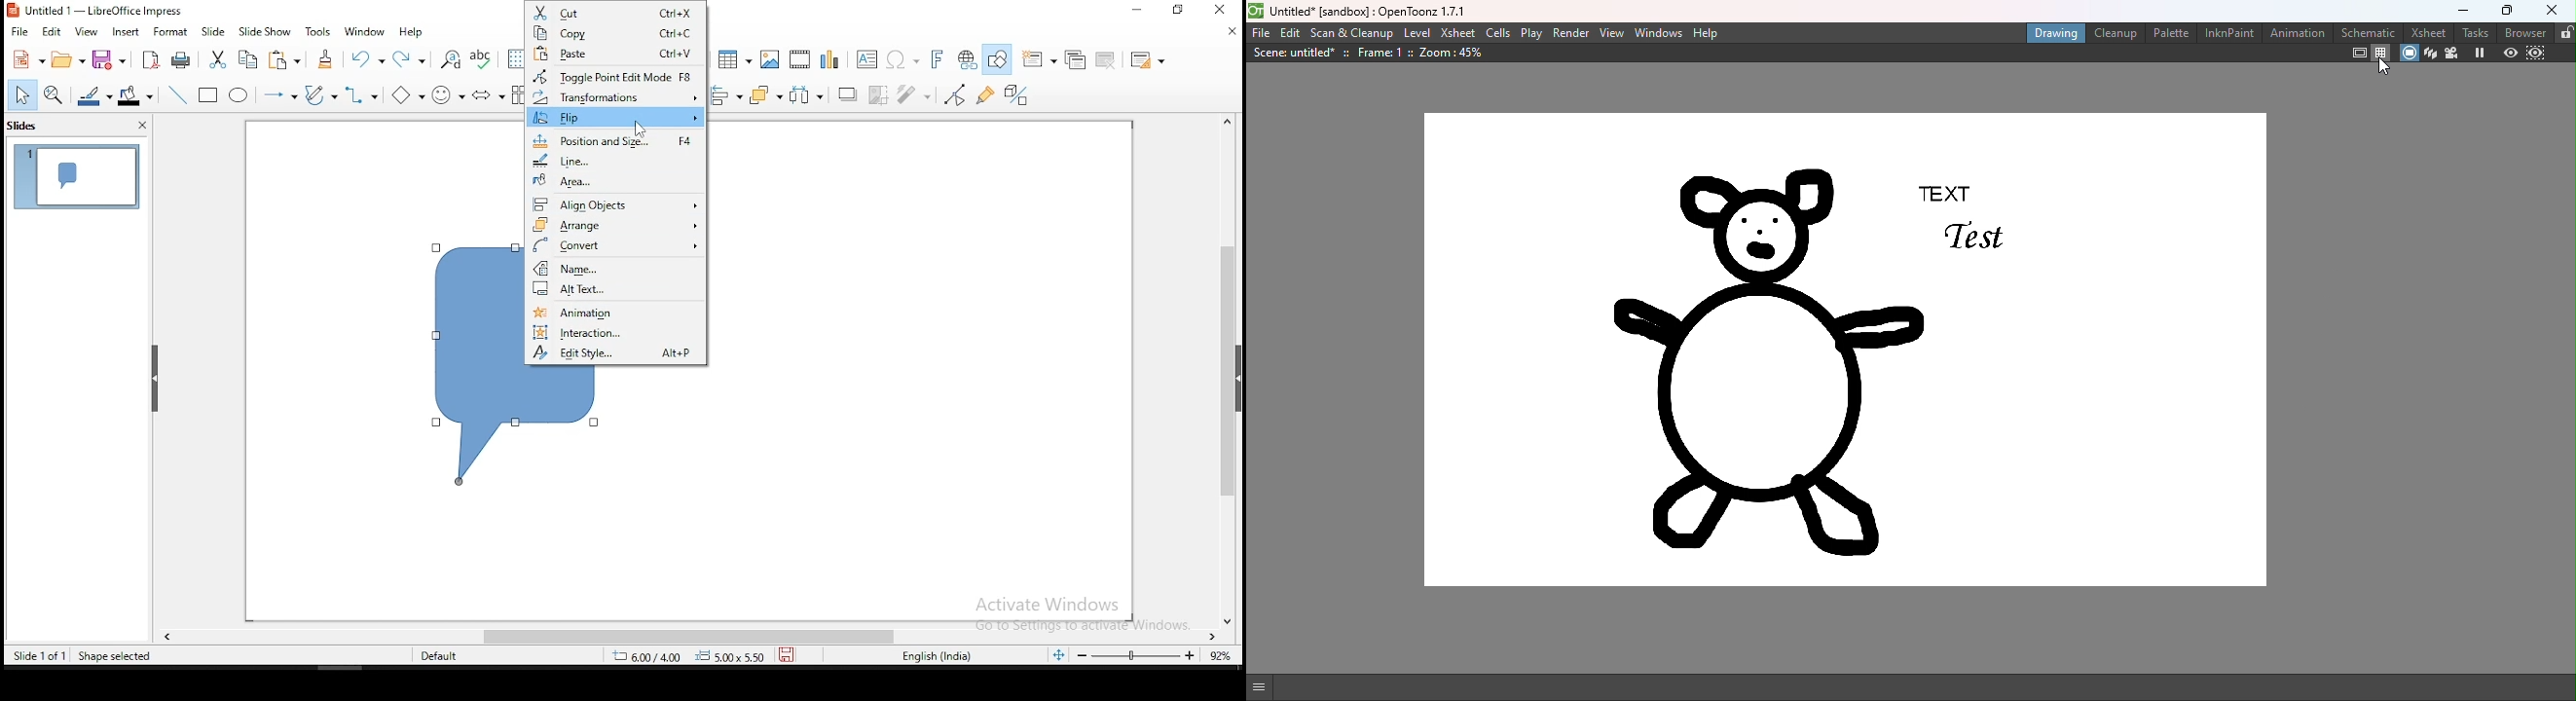 The image size is (2576, 728). What do you see at coordinates (1261, 32) in the screenshot?
I see `File` at bounding box center [1261, 32].